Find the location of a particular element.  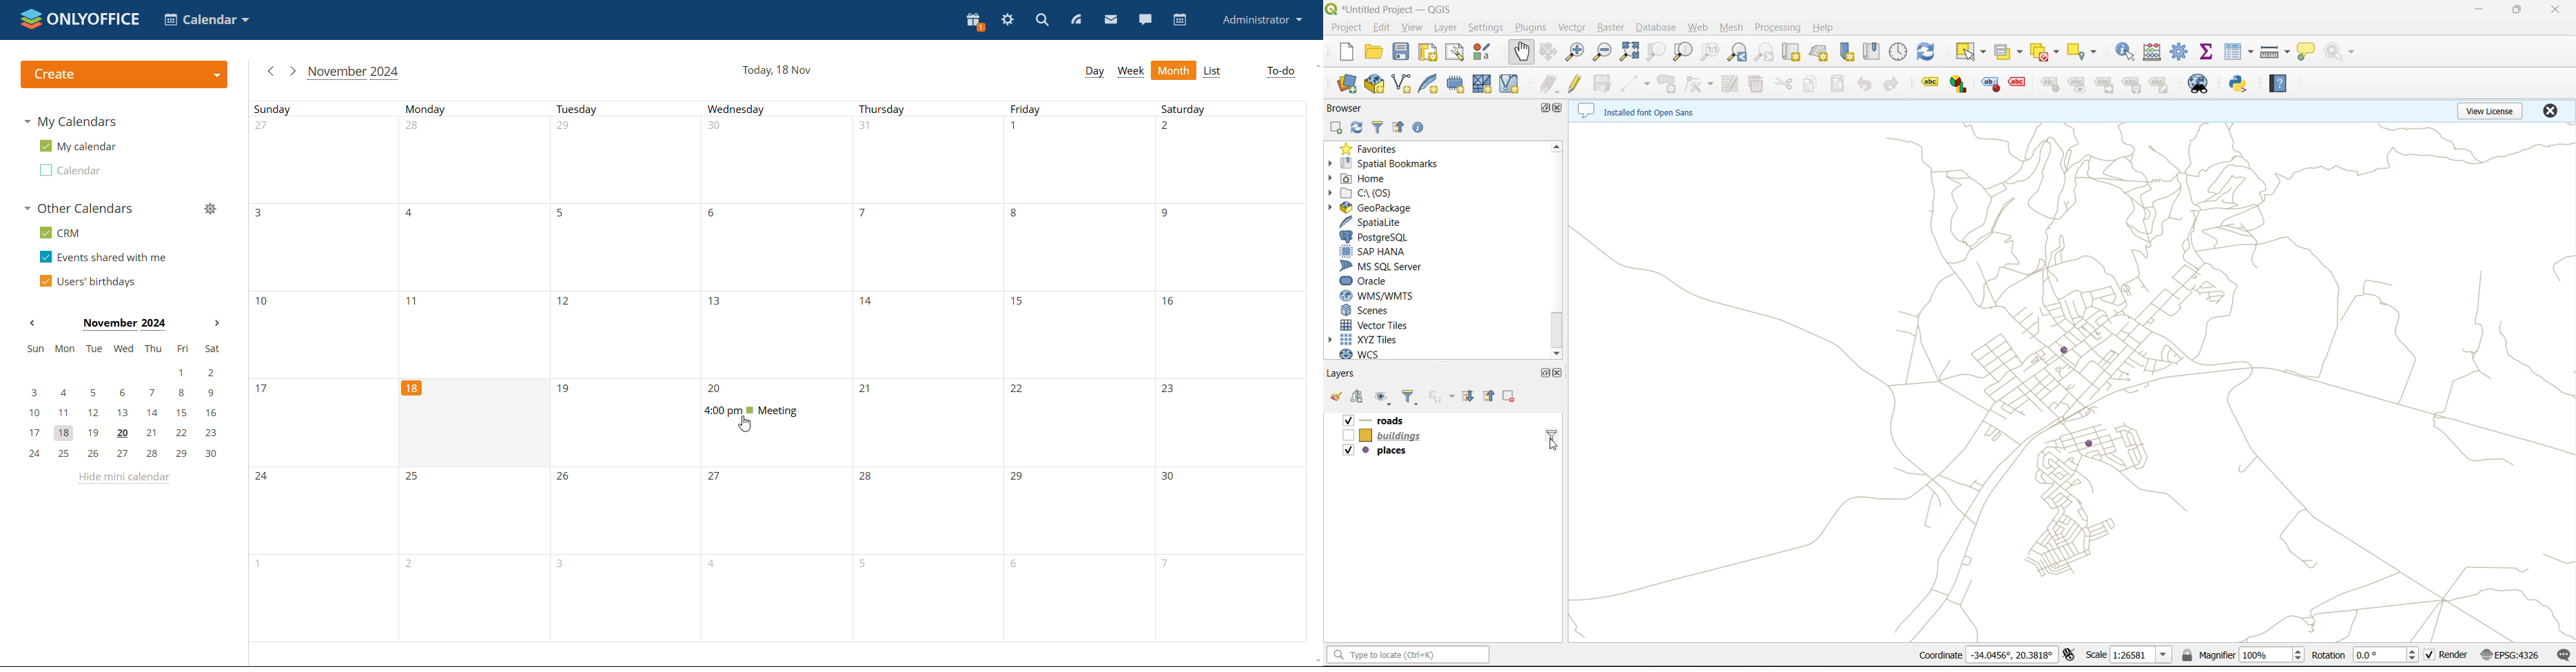

manage is located at coordinates (210, 209).